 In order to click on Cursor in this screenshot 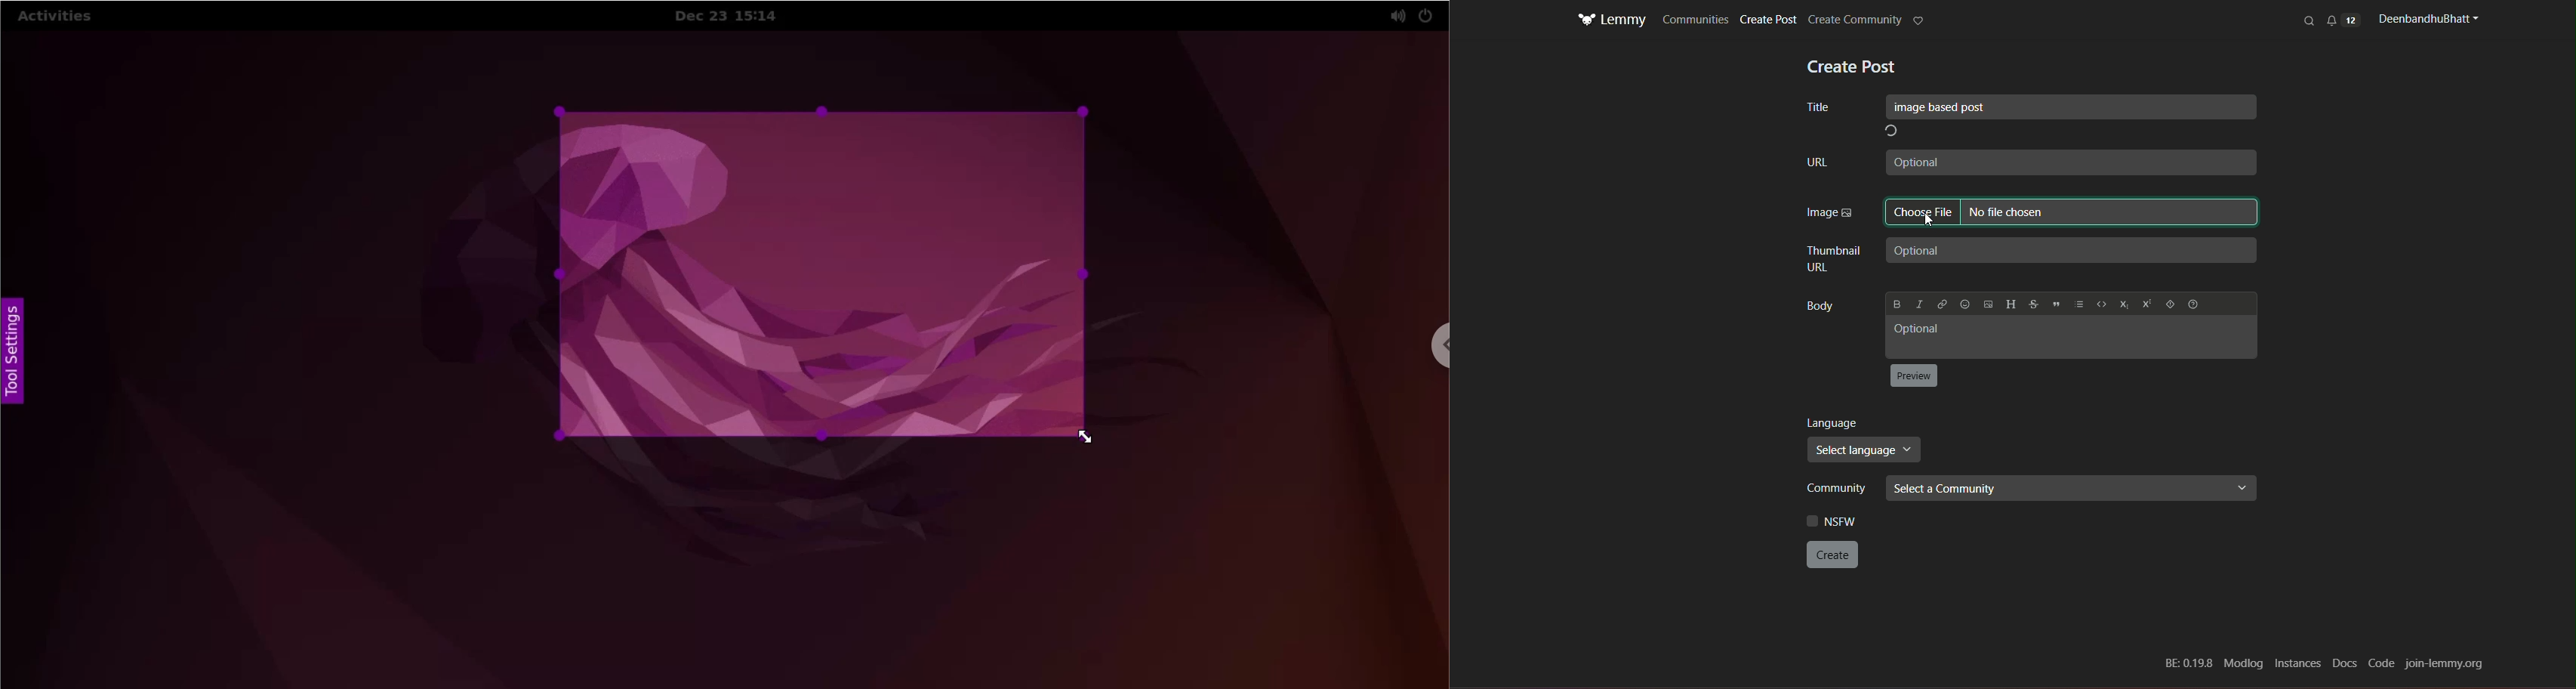, I will do `click(1934, 218)`.